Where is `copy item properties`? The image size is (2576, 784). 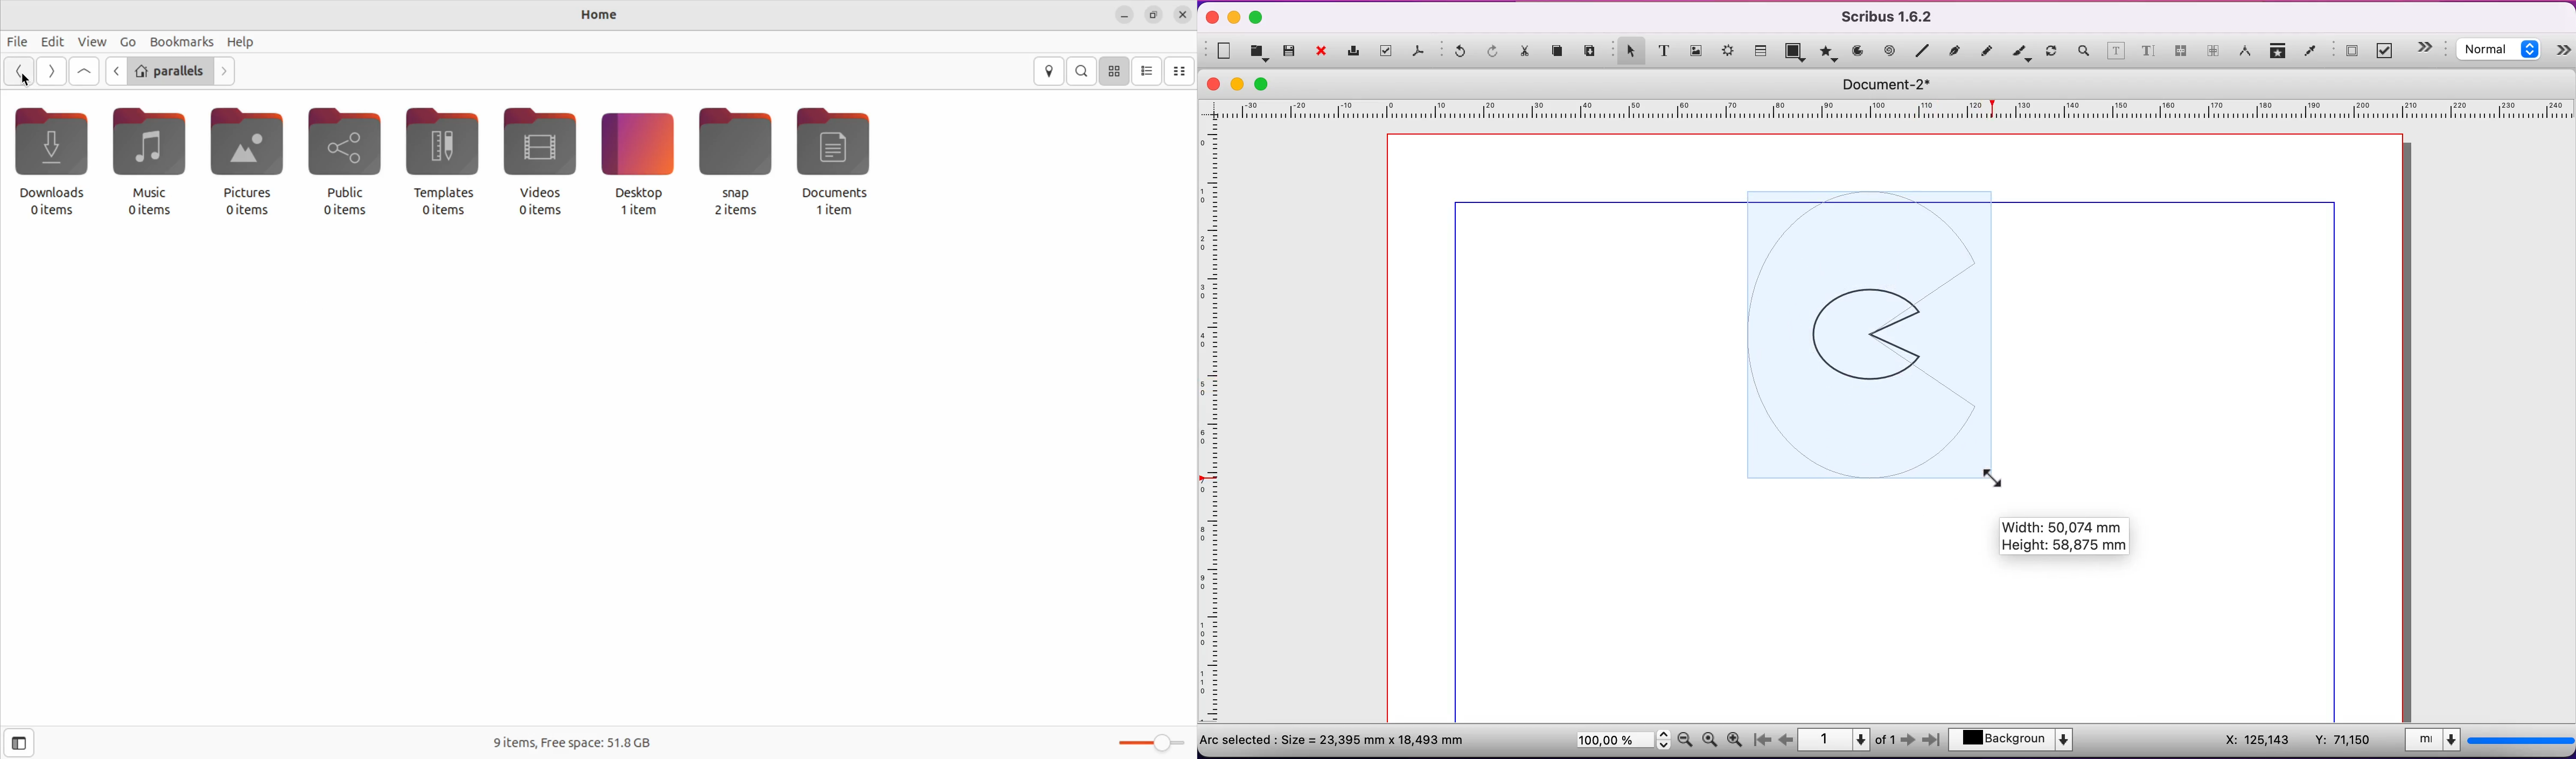 copy item properties is located at coordinates (2279, 53).